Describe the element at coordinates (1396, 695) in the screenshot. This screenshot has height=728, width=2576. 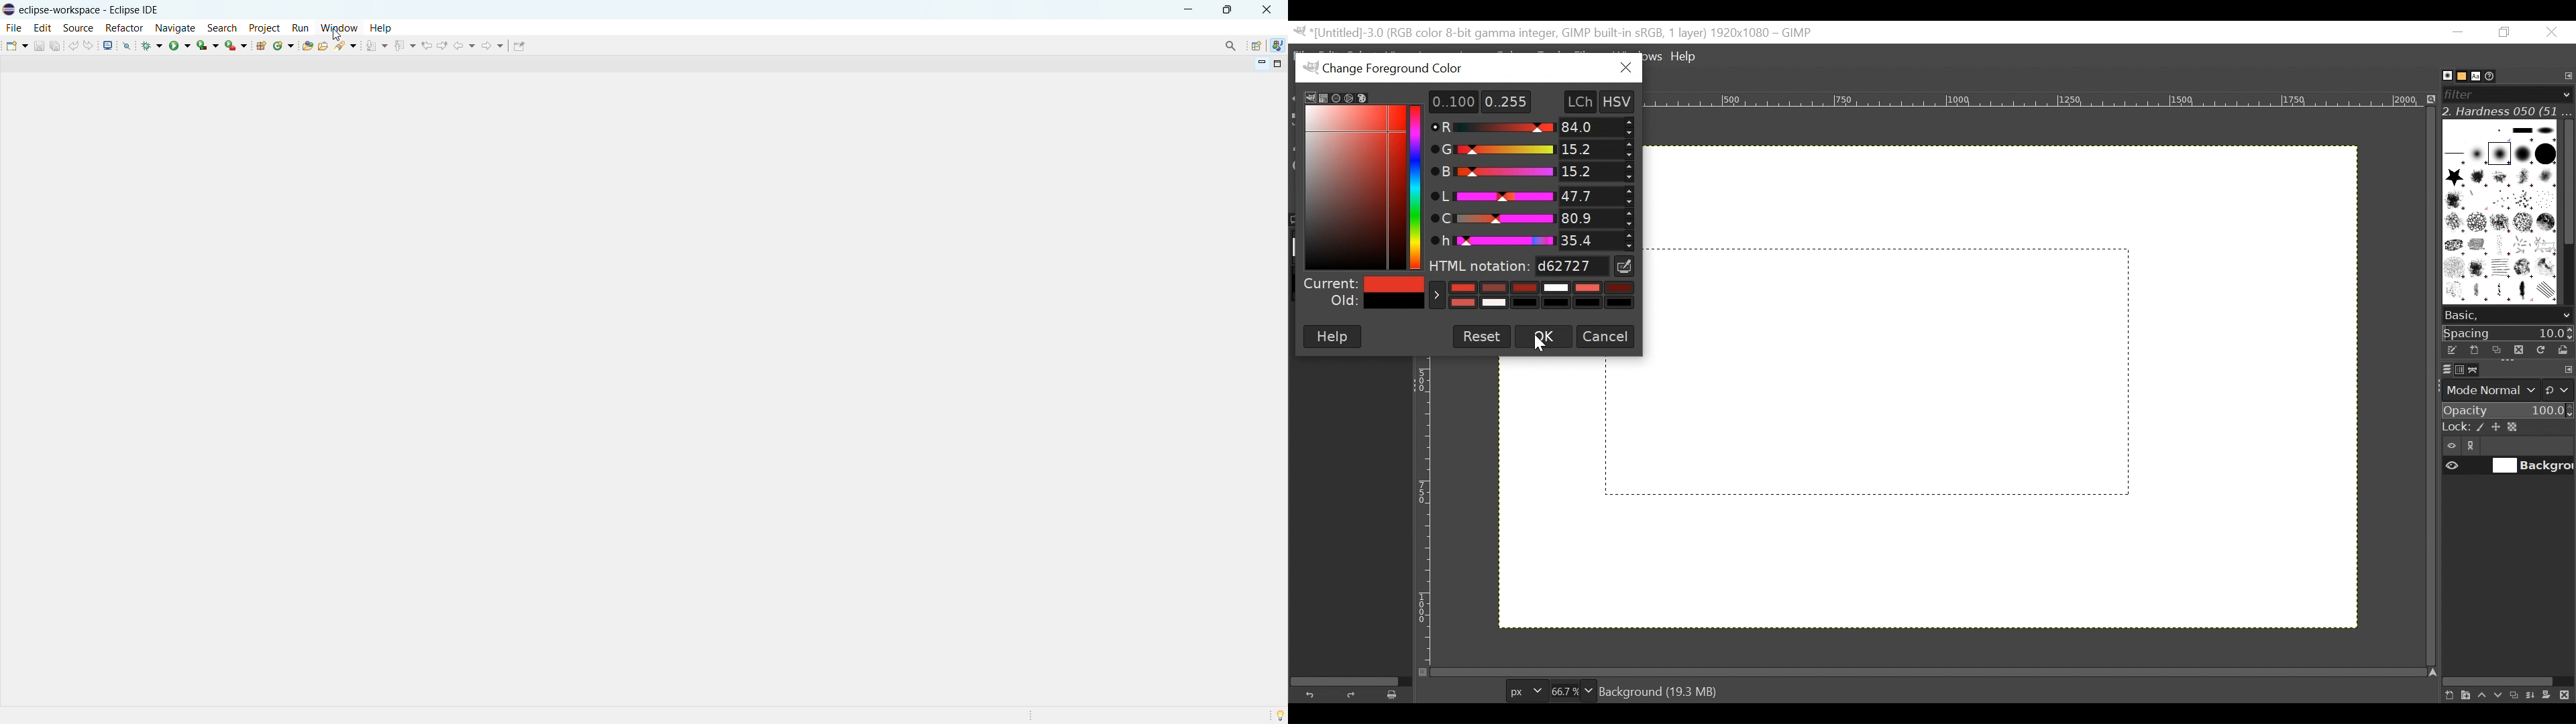
I see `Clear button` at that location.